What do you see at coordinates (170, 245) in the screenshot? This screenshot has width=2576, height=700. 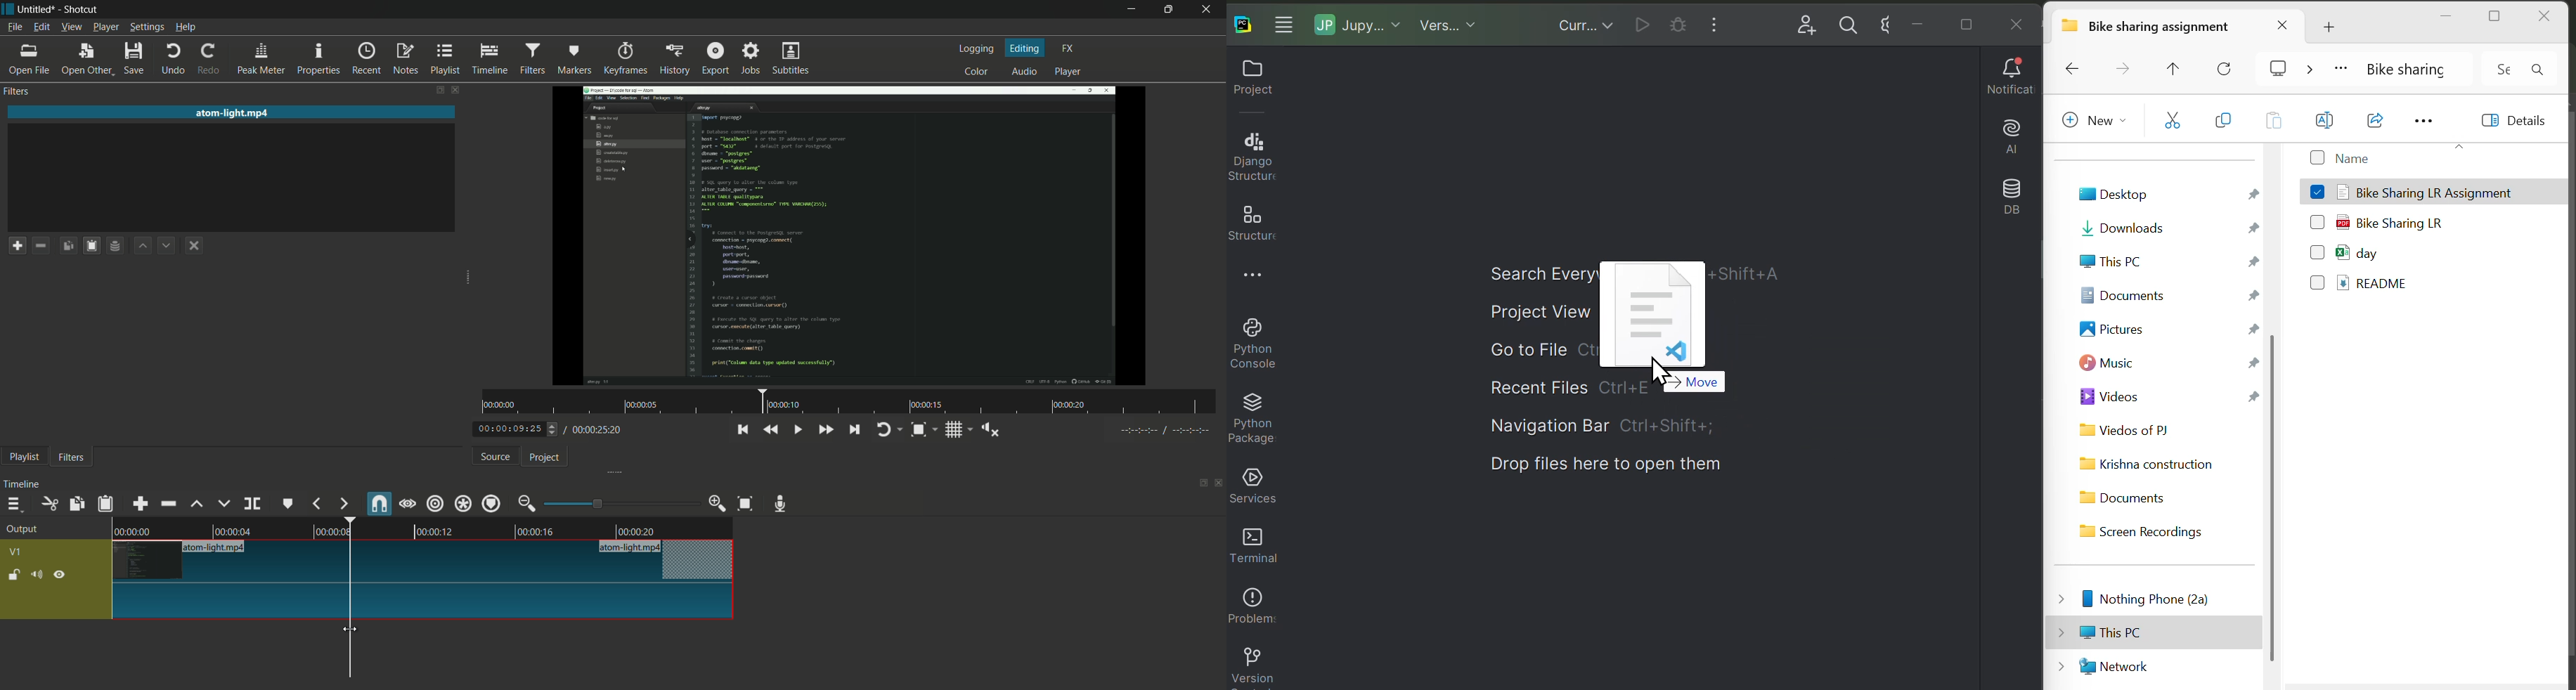 I see `move filter down` at bounding box center [170, 245].